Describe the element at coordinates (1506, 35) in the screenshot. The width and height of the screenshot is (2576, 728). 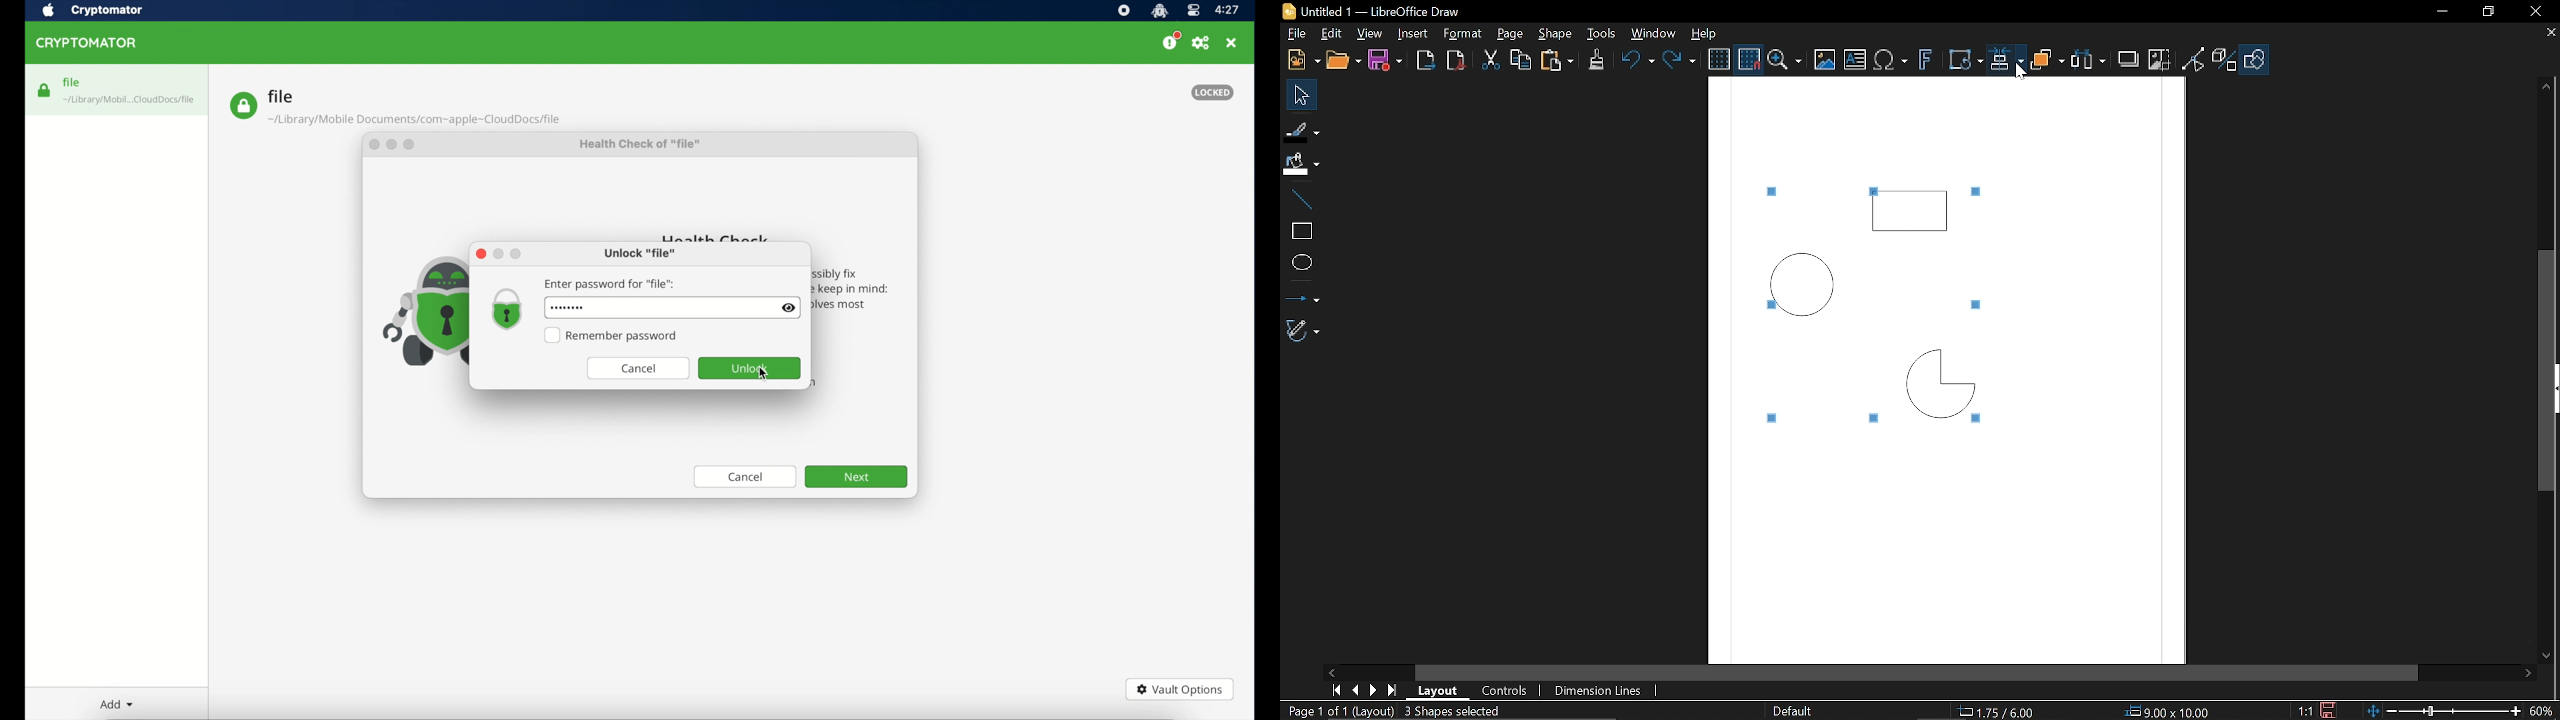
I see `Page` at that location.